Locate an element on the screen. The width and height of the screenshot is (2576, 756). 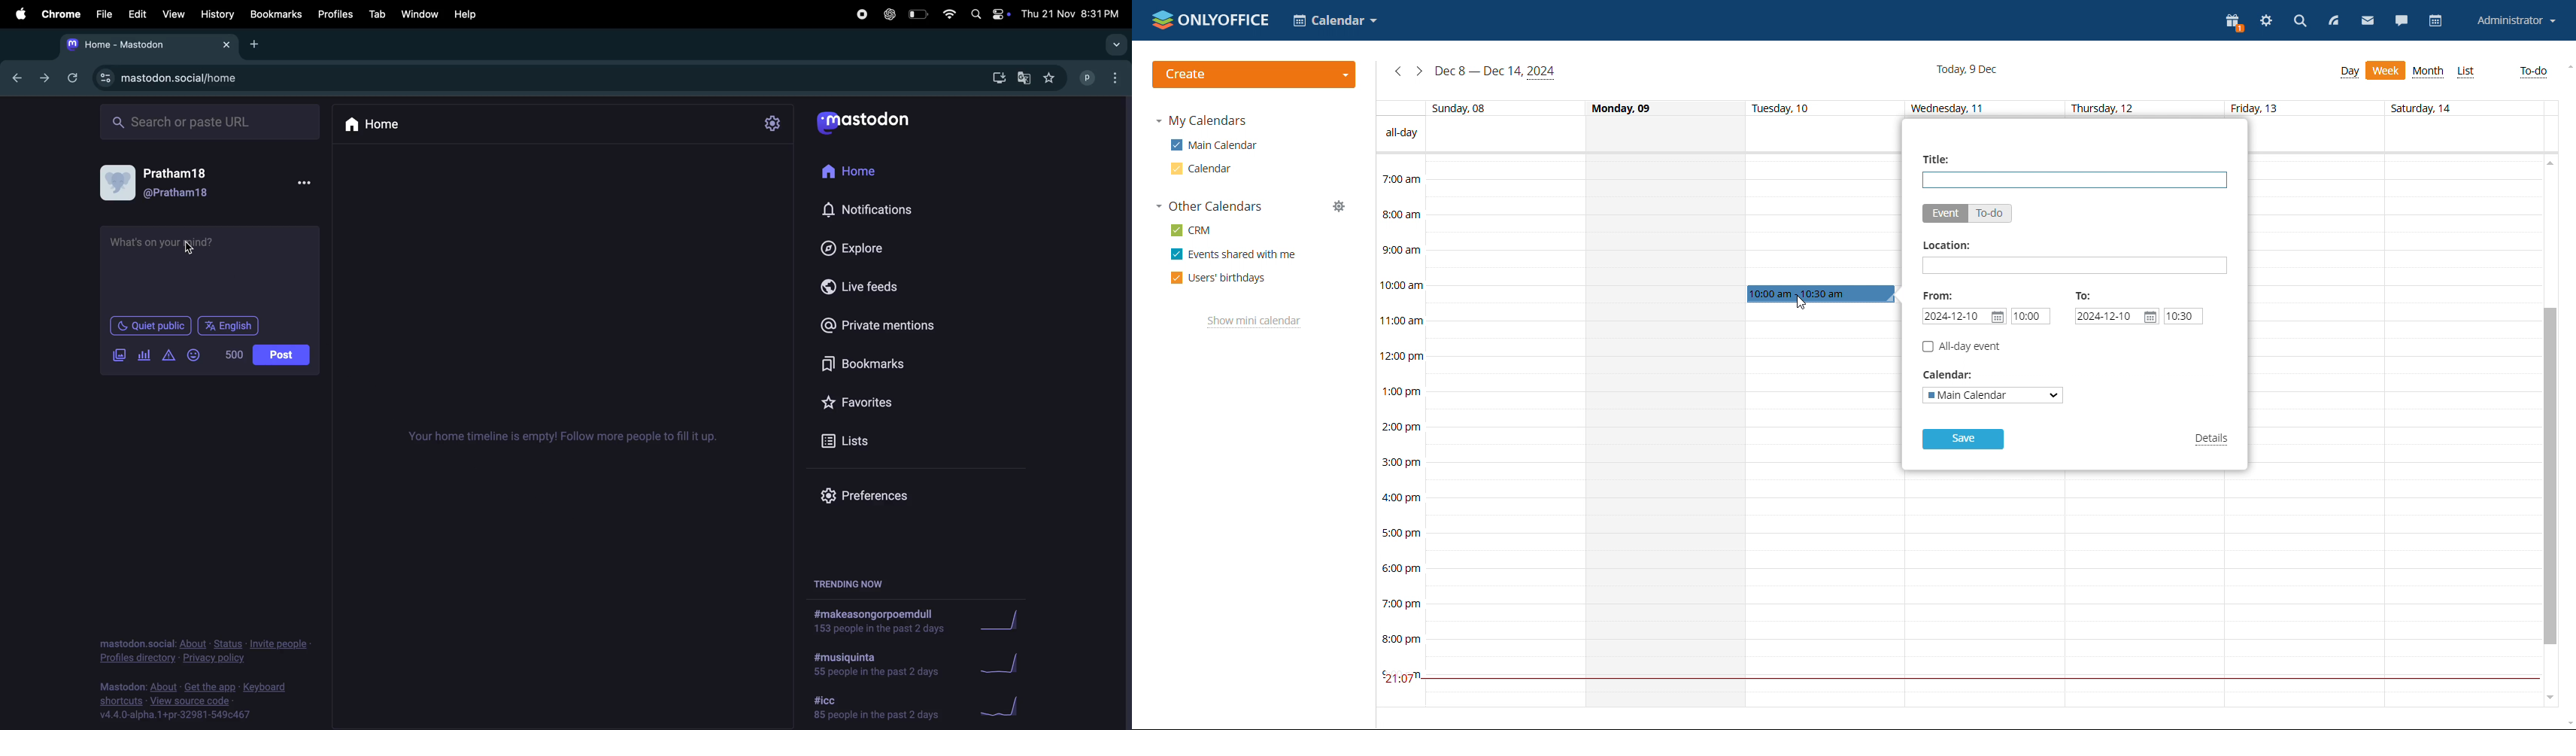
Edit is located at coordinates (137, 12).